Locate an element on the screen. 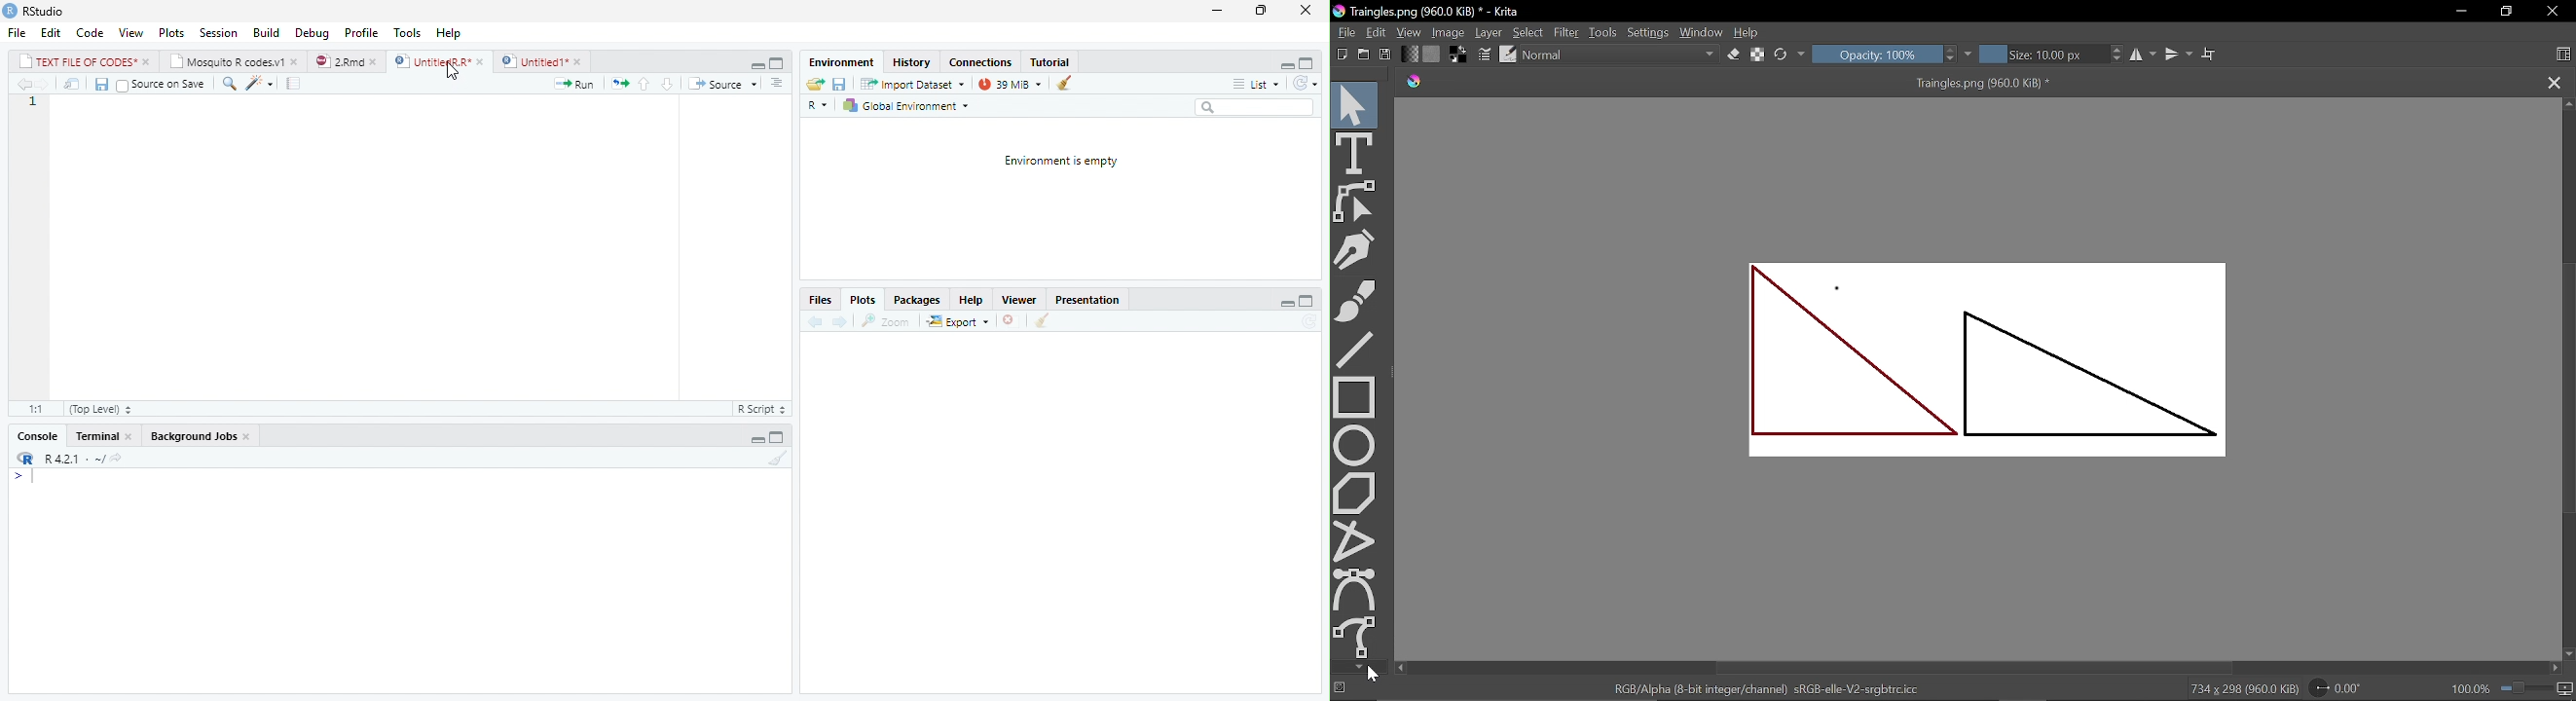  Debug is located at coordinates (311, 34).